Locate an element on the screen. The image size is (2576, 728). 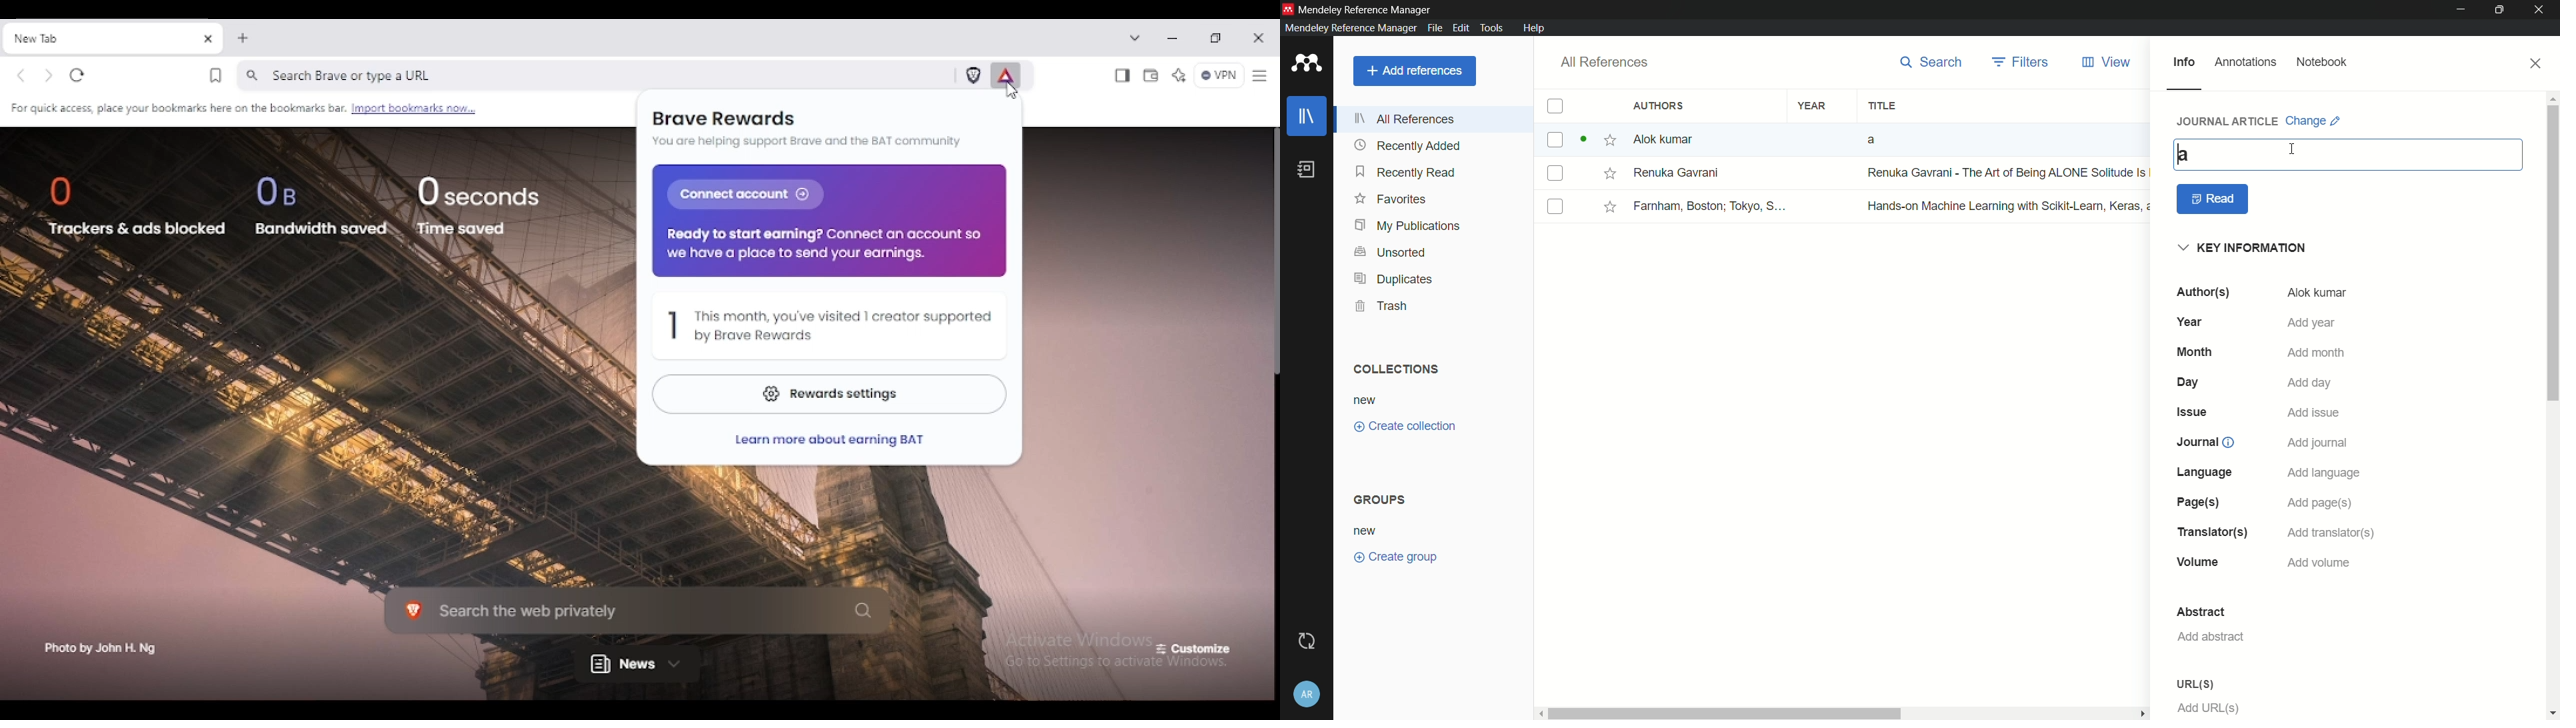
app icon is located at coordinates (1307, 64).